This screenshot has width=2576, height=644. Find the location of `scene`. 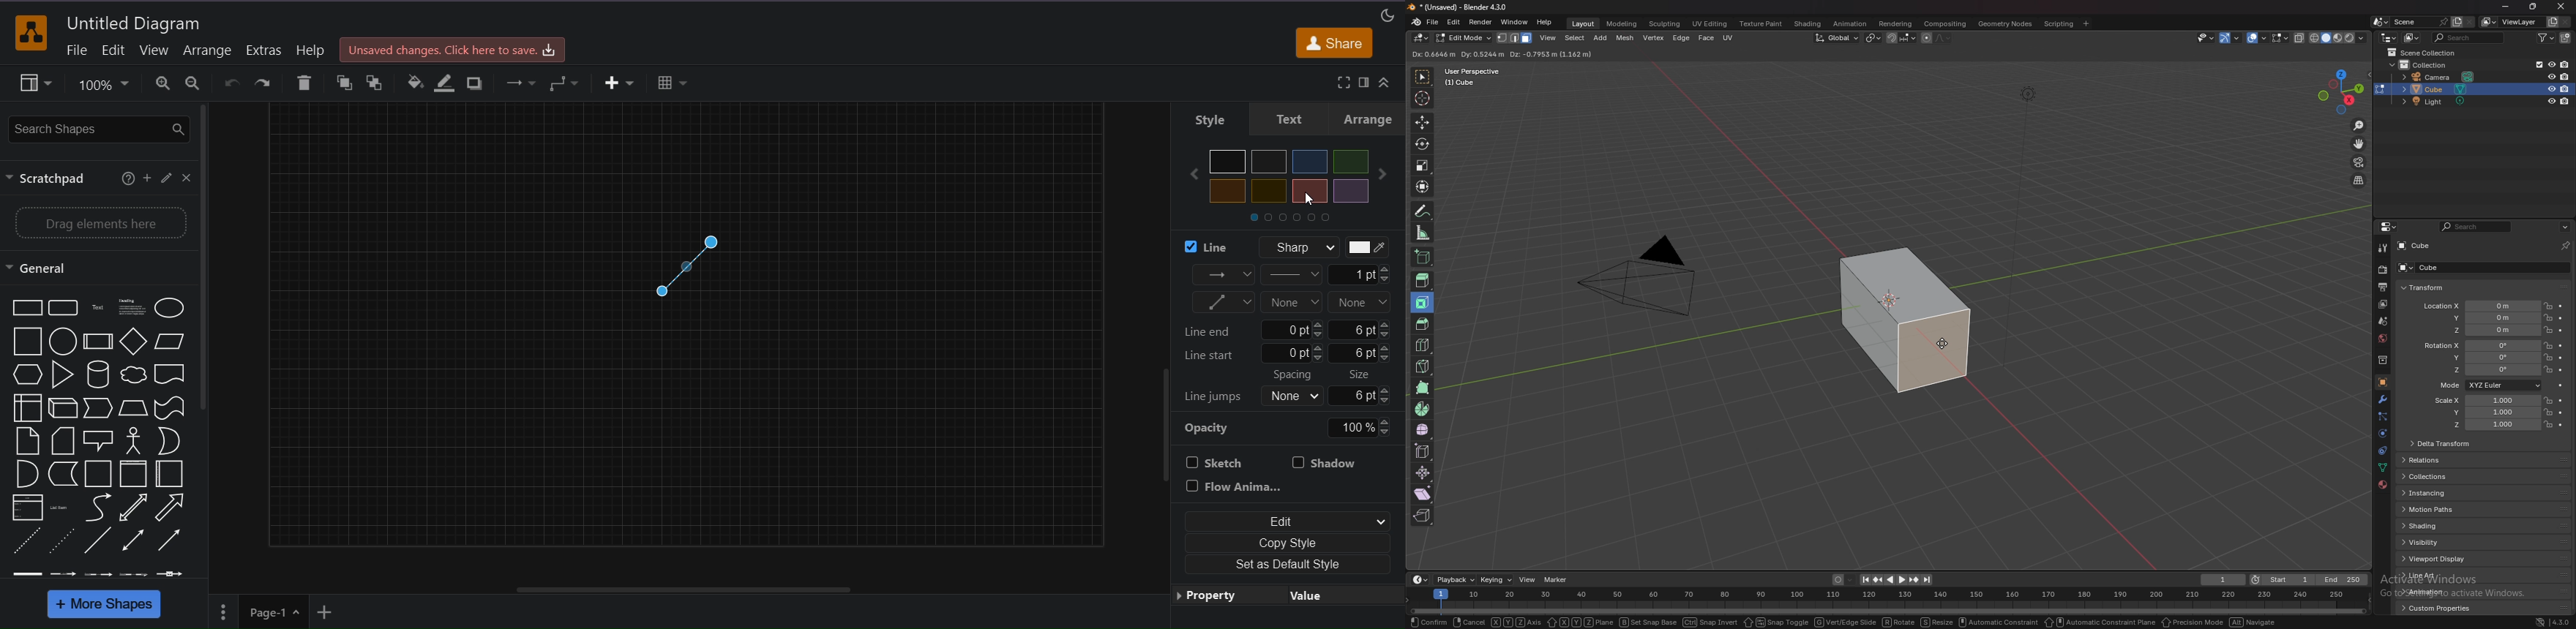

scene is located at coordinates (2419, 22).